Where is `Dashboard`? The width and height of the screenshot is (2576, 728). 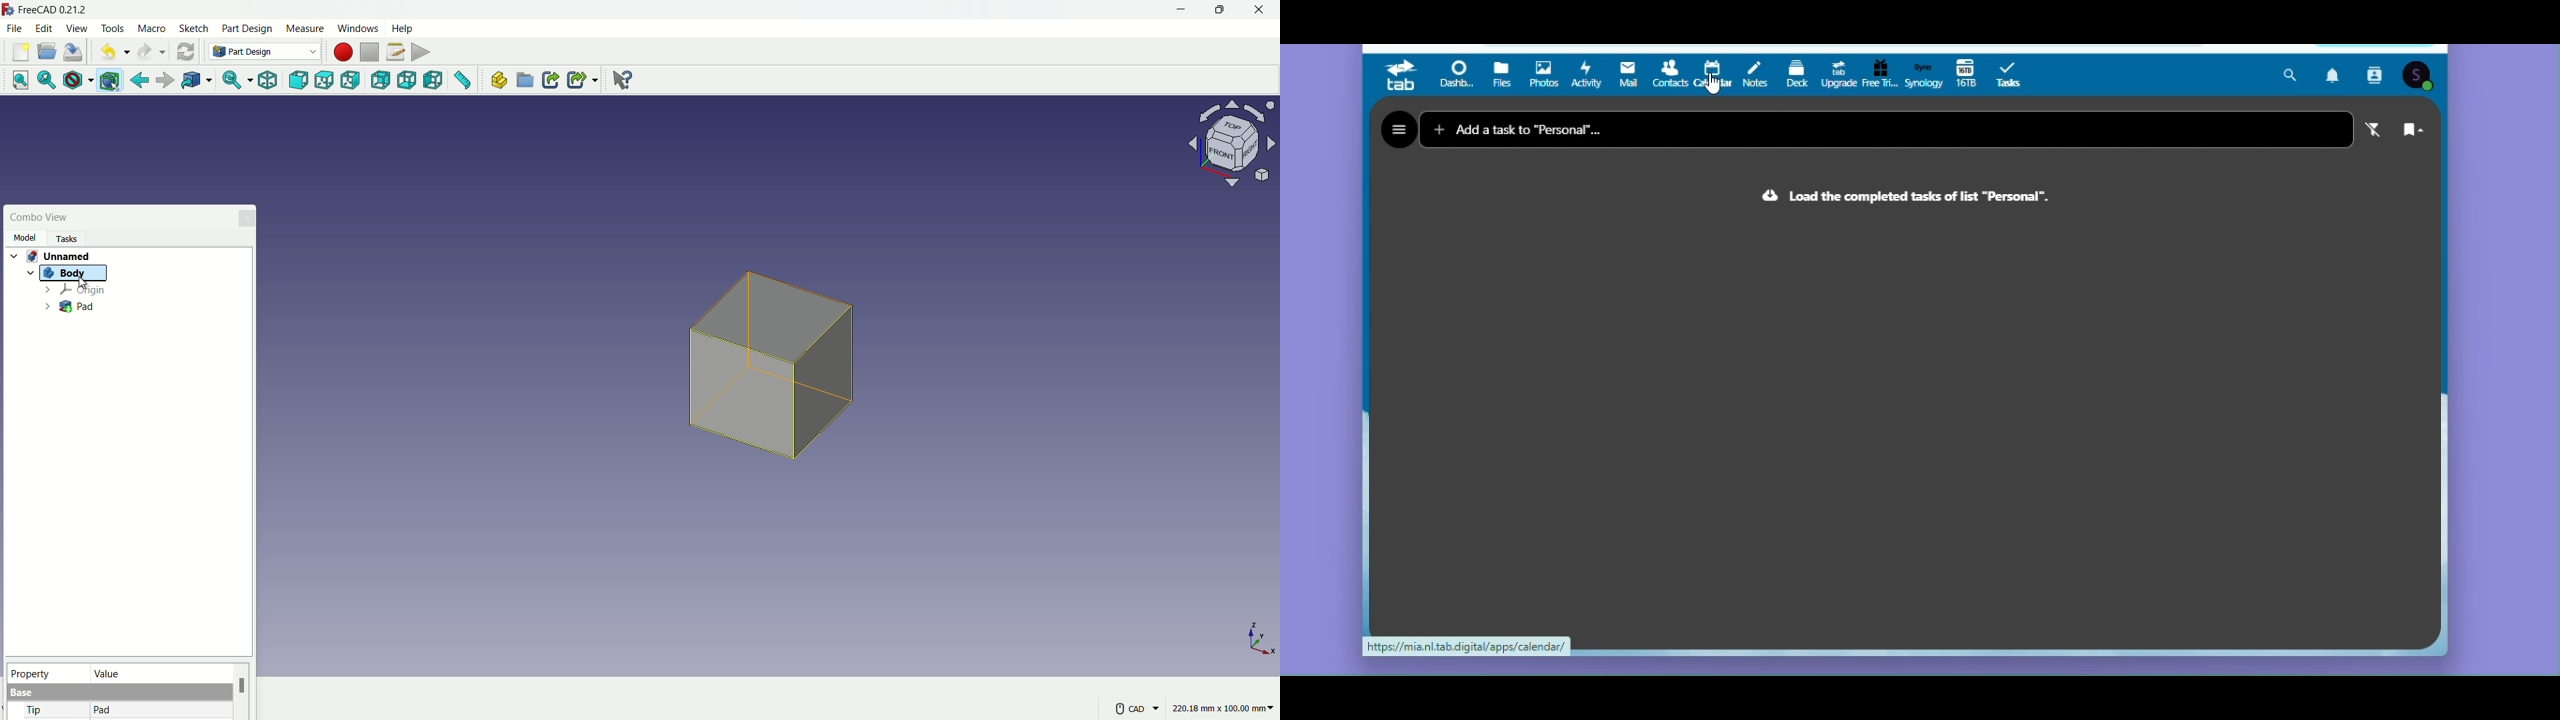 Dashboard is located at coordinates (1459, 76).